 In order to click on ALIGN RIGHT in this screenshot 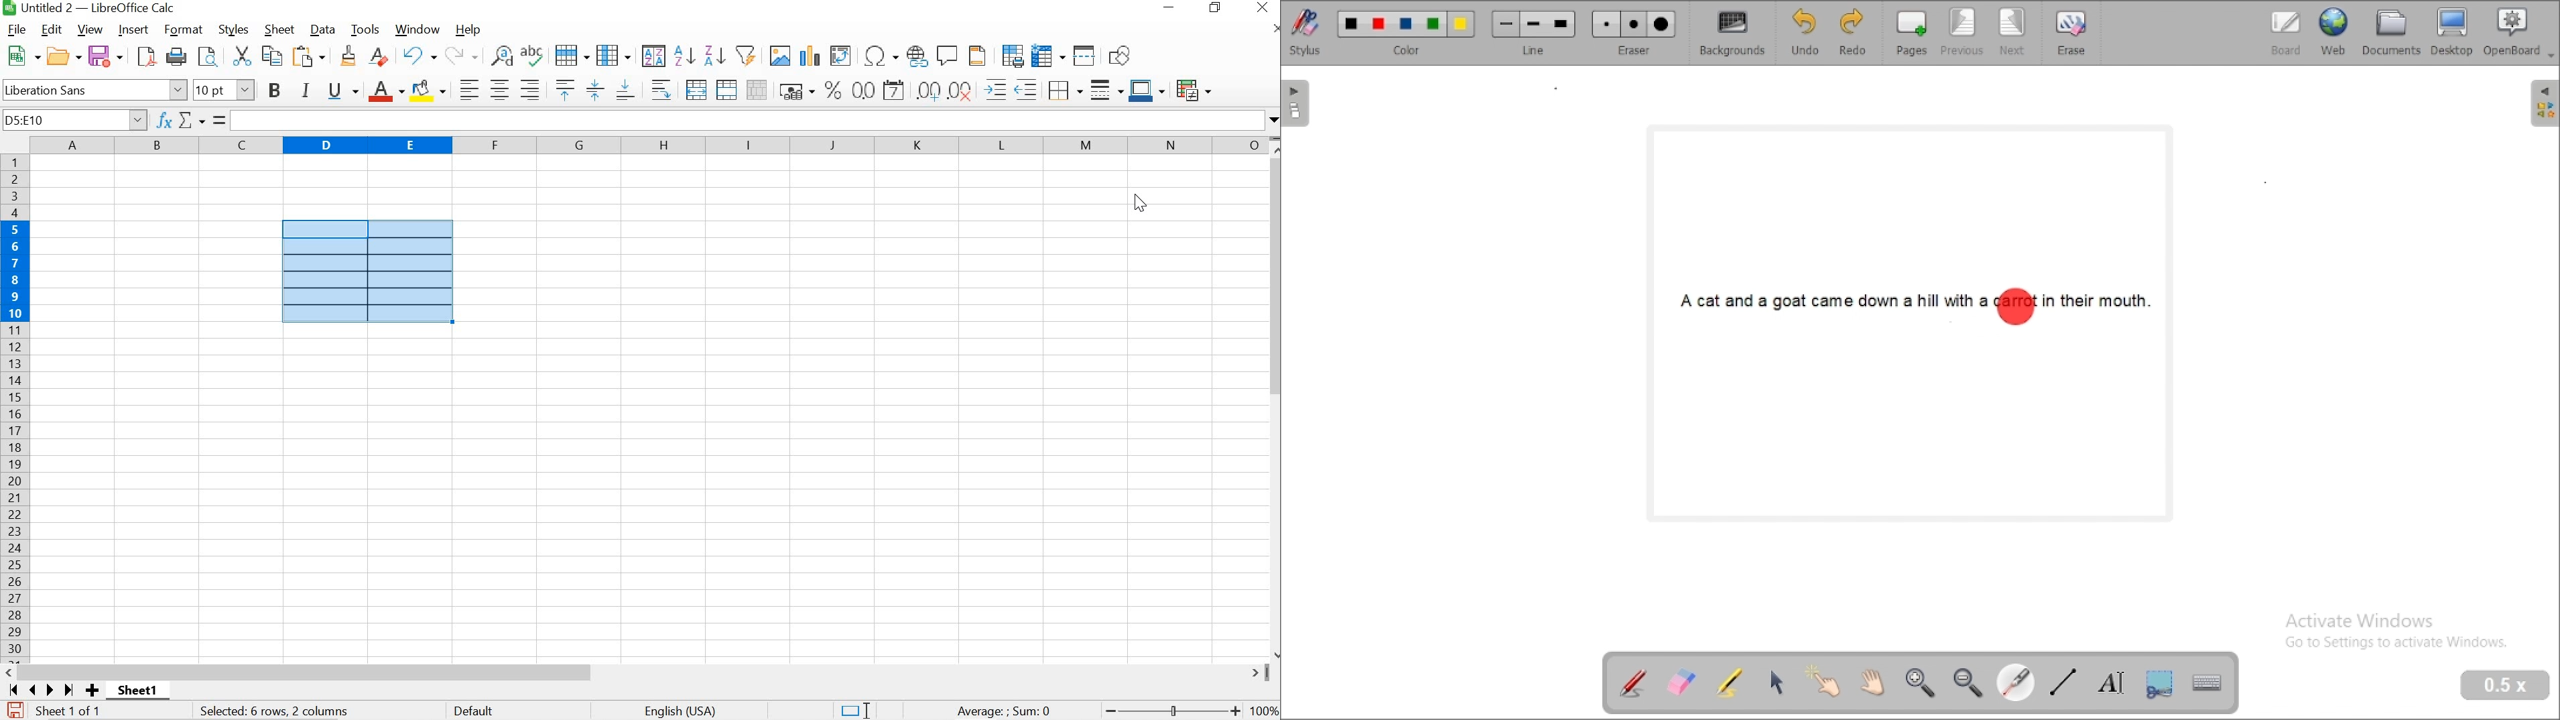, I will do `click(529, 89)`.